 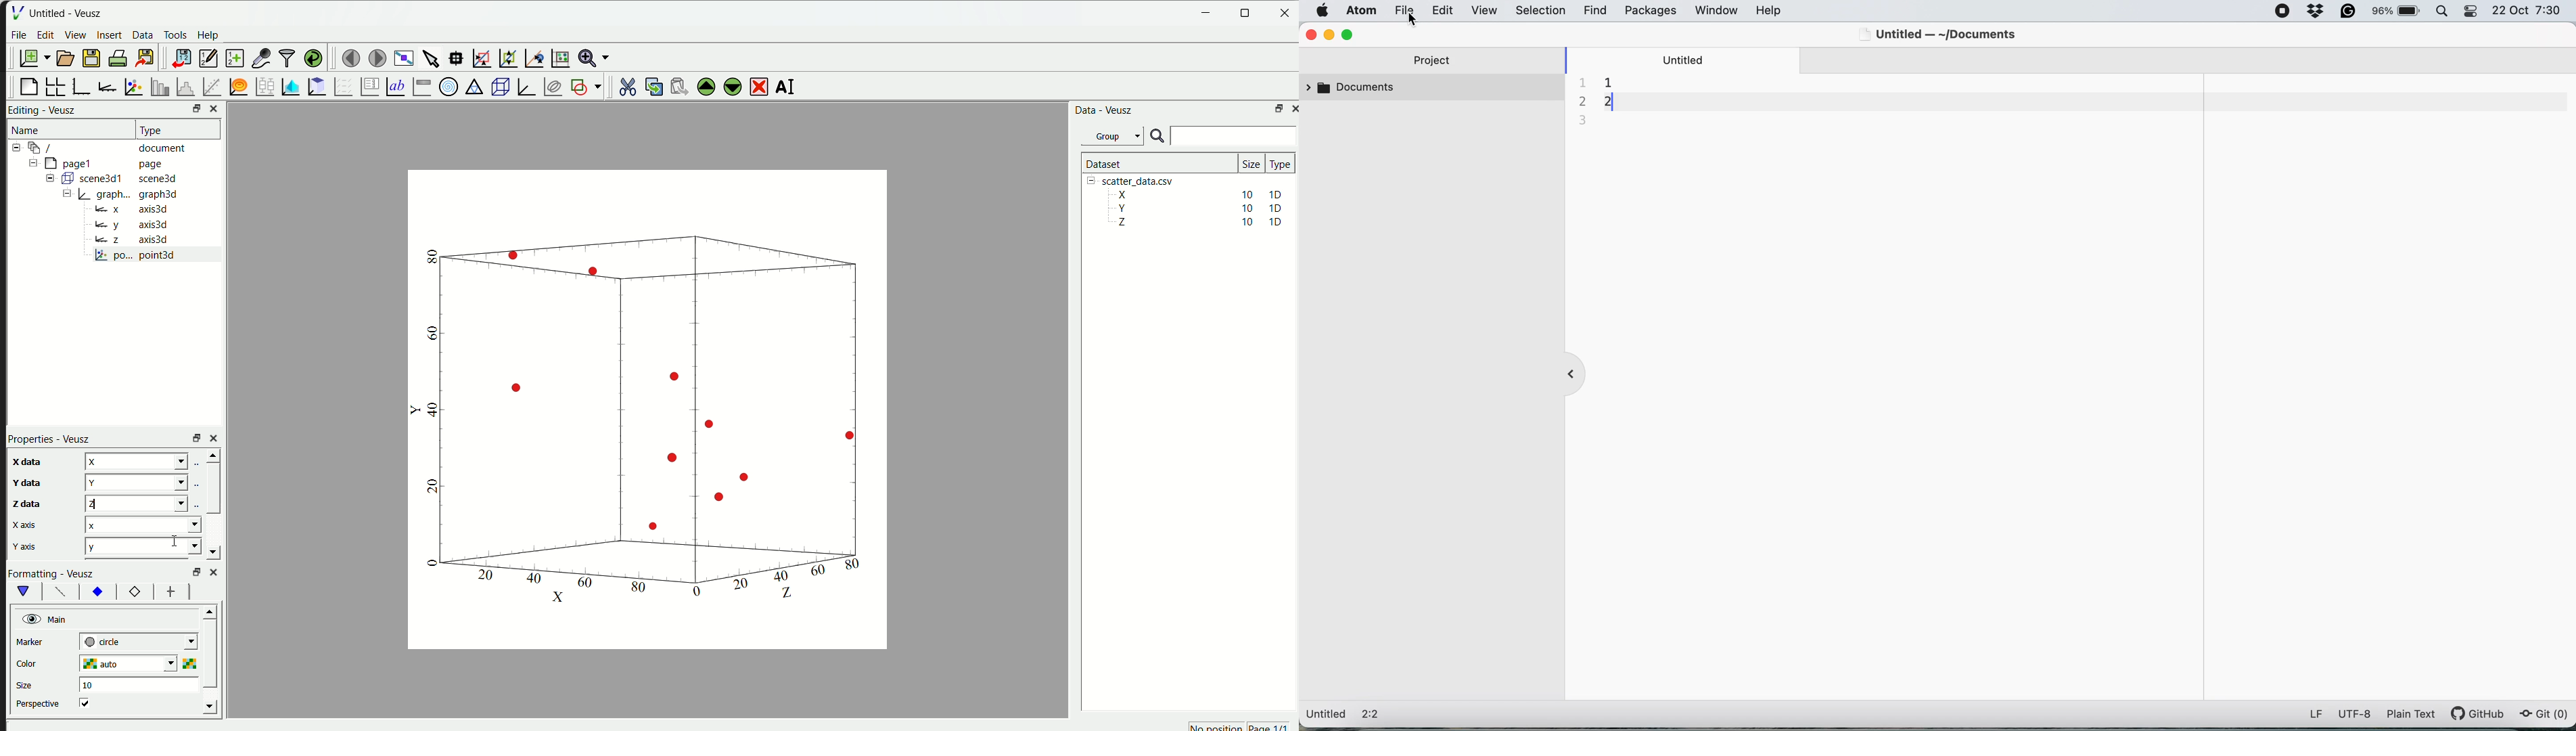 I want to click on plot dataset, so click(x=288, y=86).